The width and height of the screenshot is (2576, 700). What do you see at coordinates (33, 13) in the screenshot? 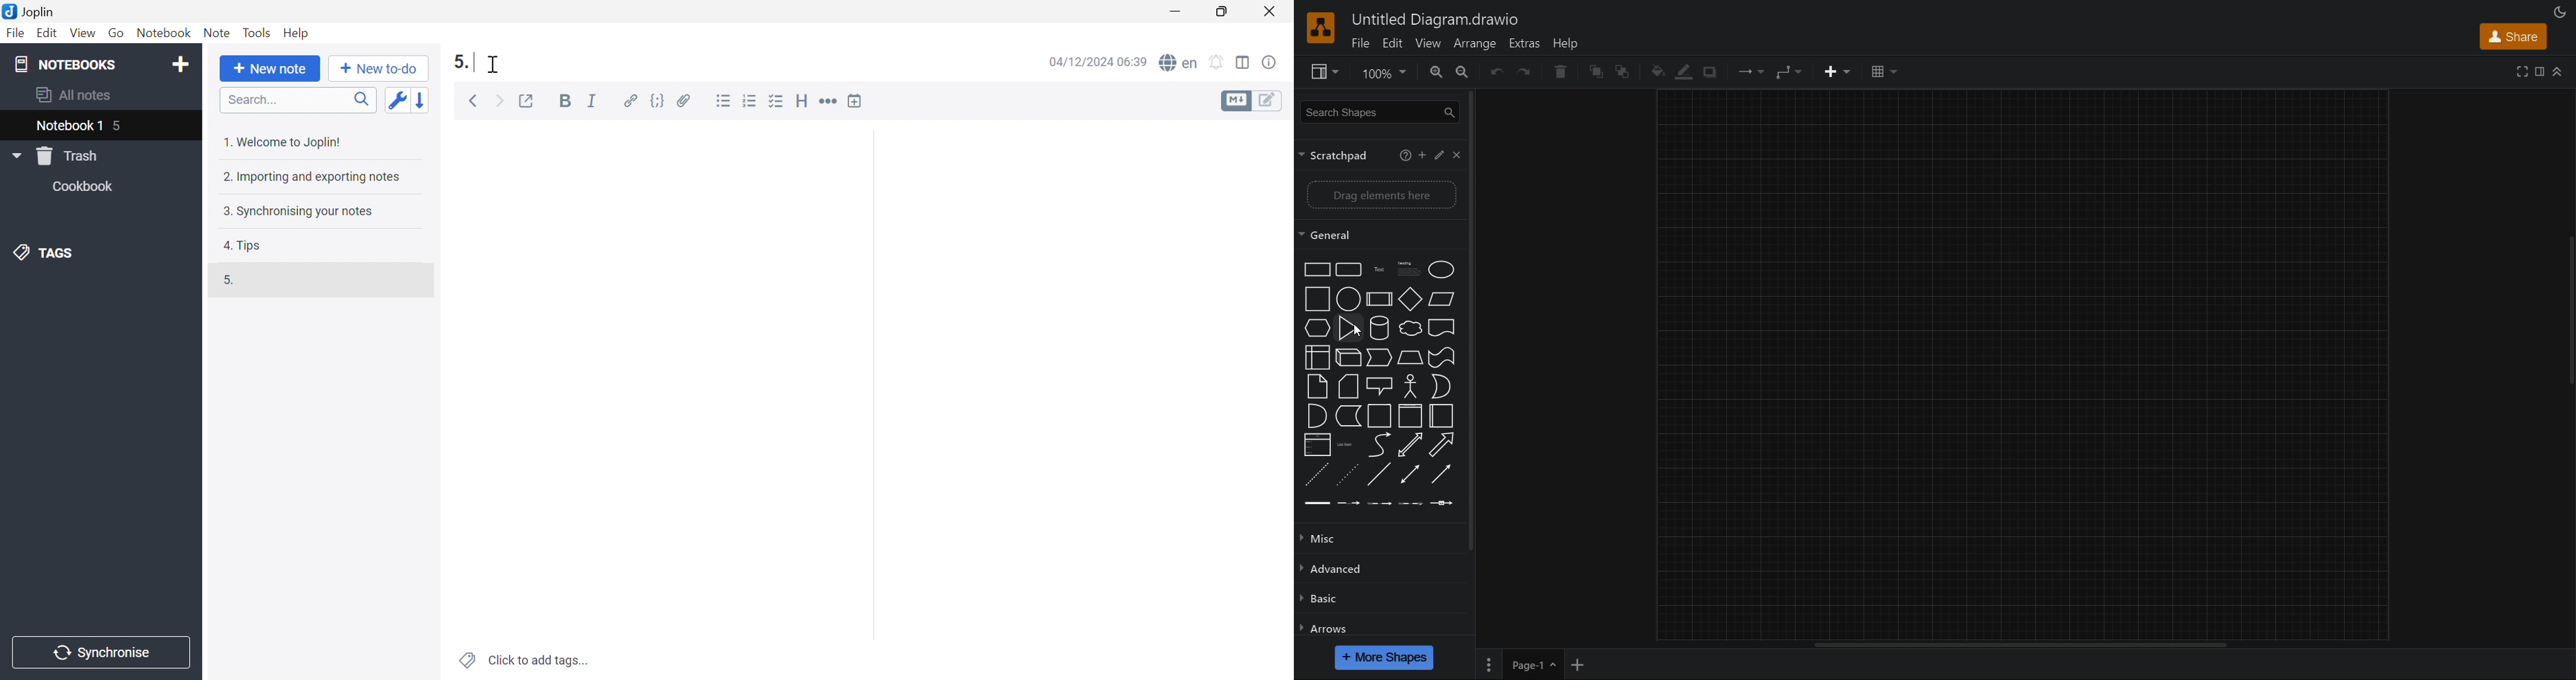
I see `Joplin` at bounding box center [33, 13].